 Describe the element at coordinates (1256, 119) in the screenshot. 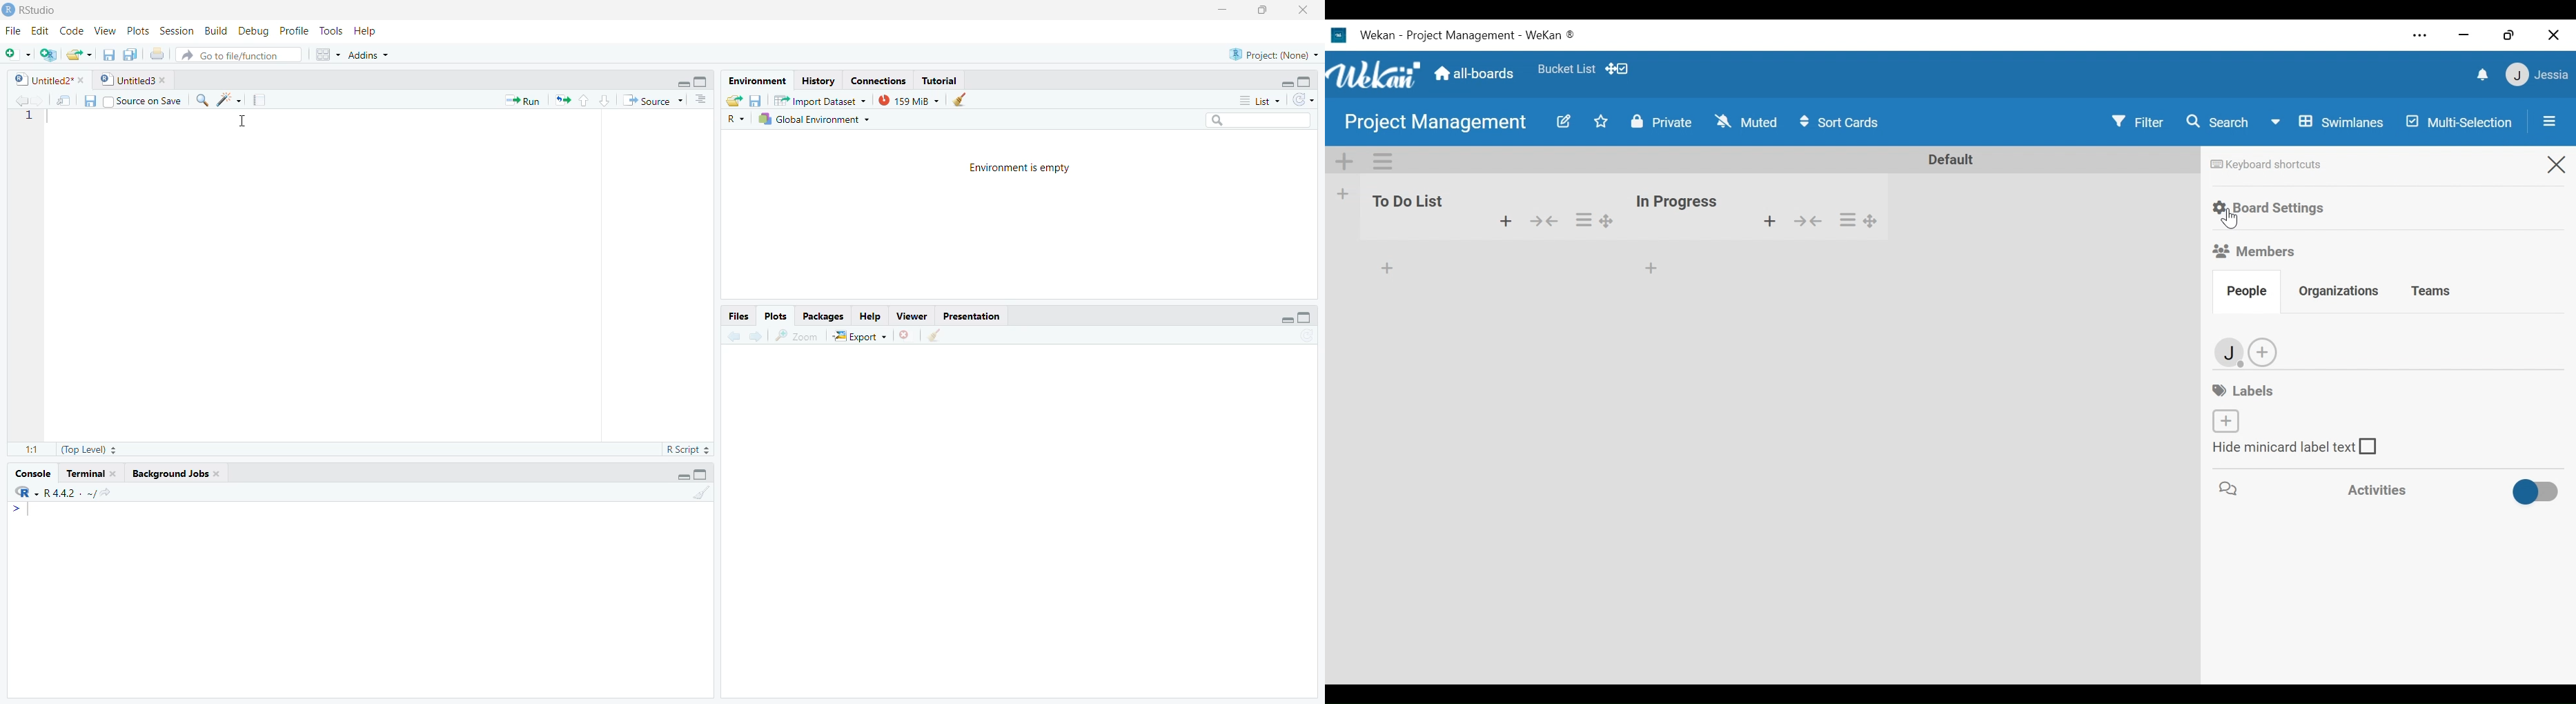

I see `Search` at that location.